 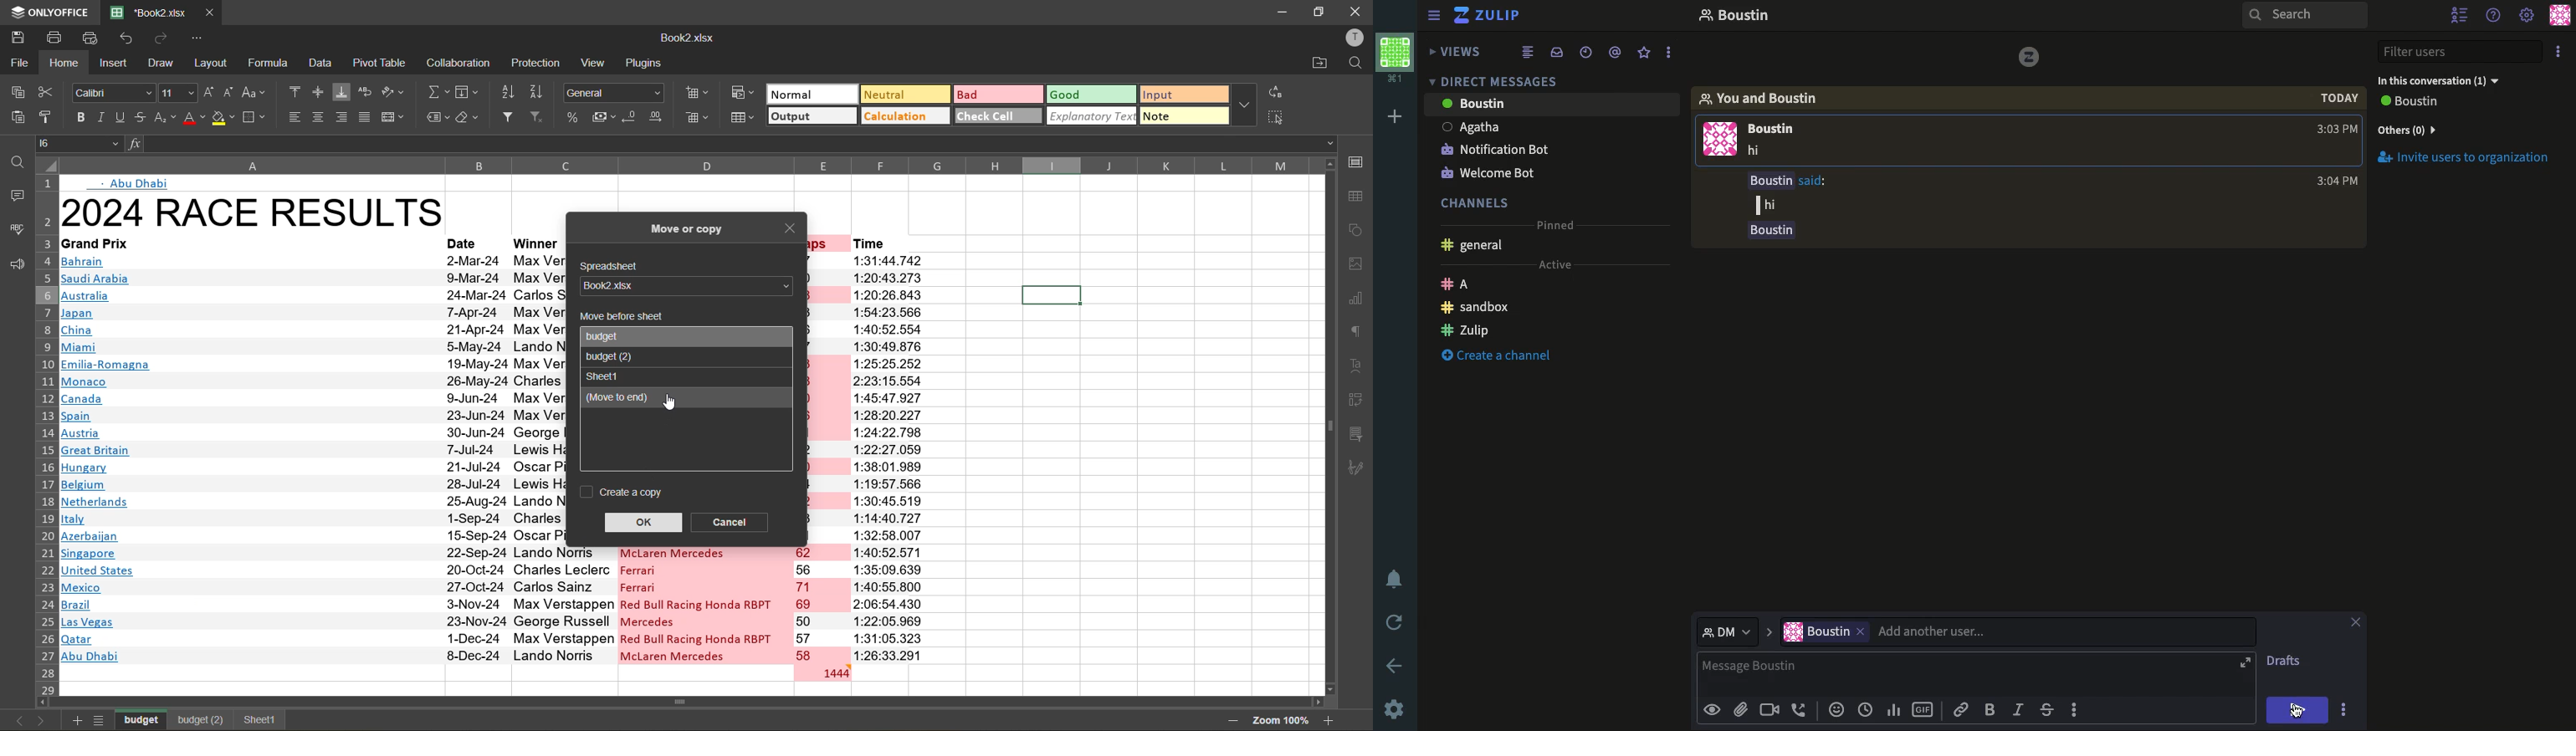 What do you see at coordinates (102, 720) in the screenshot?
I see `sheet list` at bounding box center [102, 720].